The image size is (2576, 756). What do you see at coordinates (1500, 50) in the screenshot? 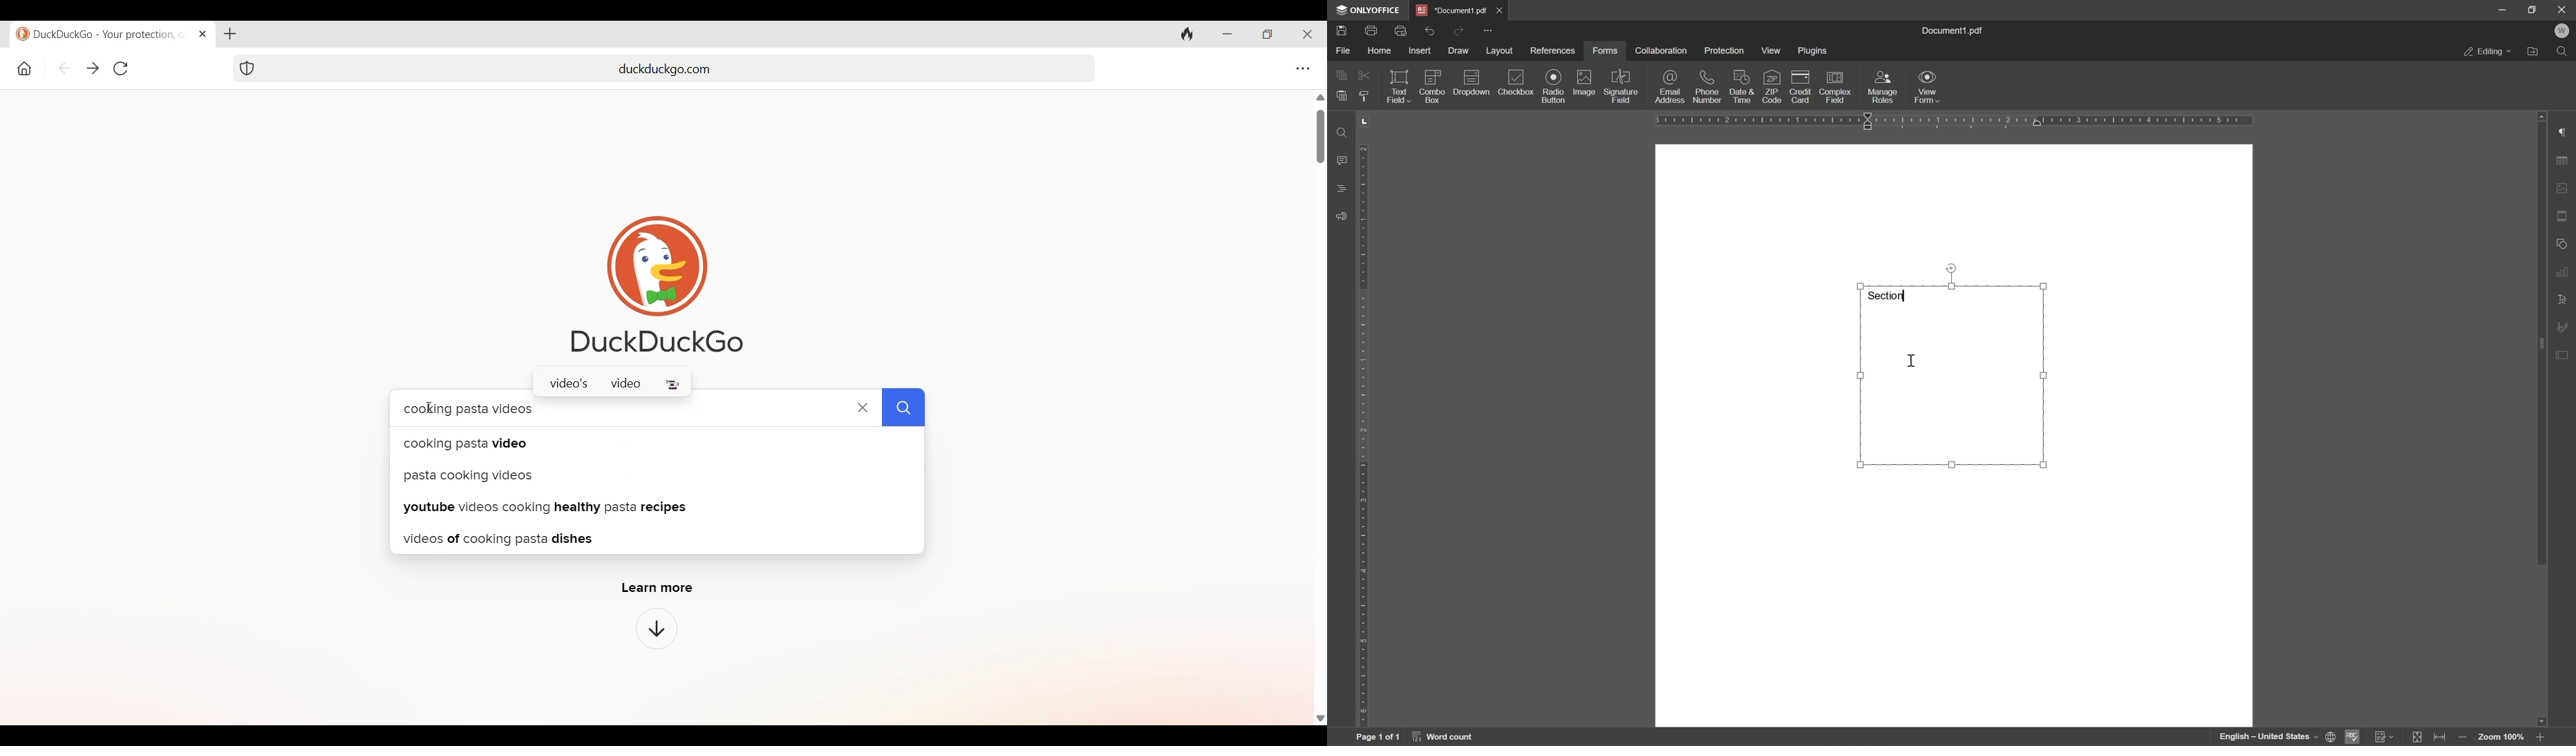
I see `layout` at bounding box center [1500, 50].